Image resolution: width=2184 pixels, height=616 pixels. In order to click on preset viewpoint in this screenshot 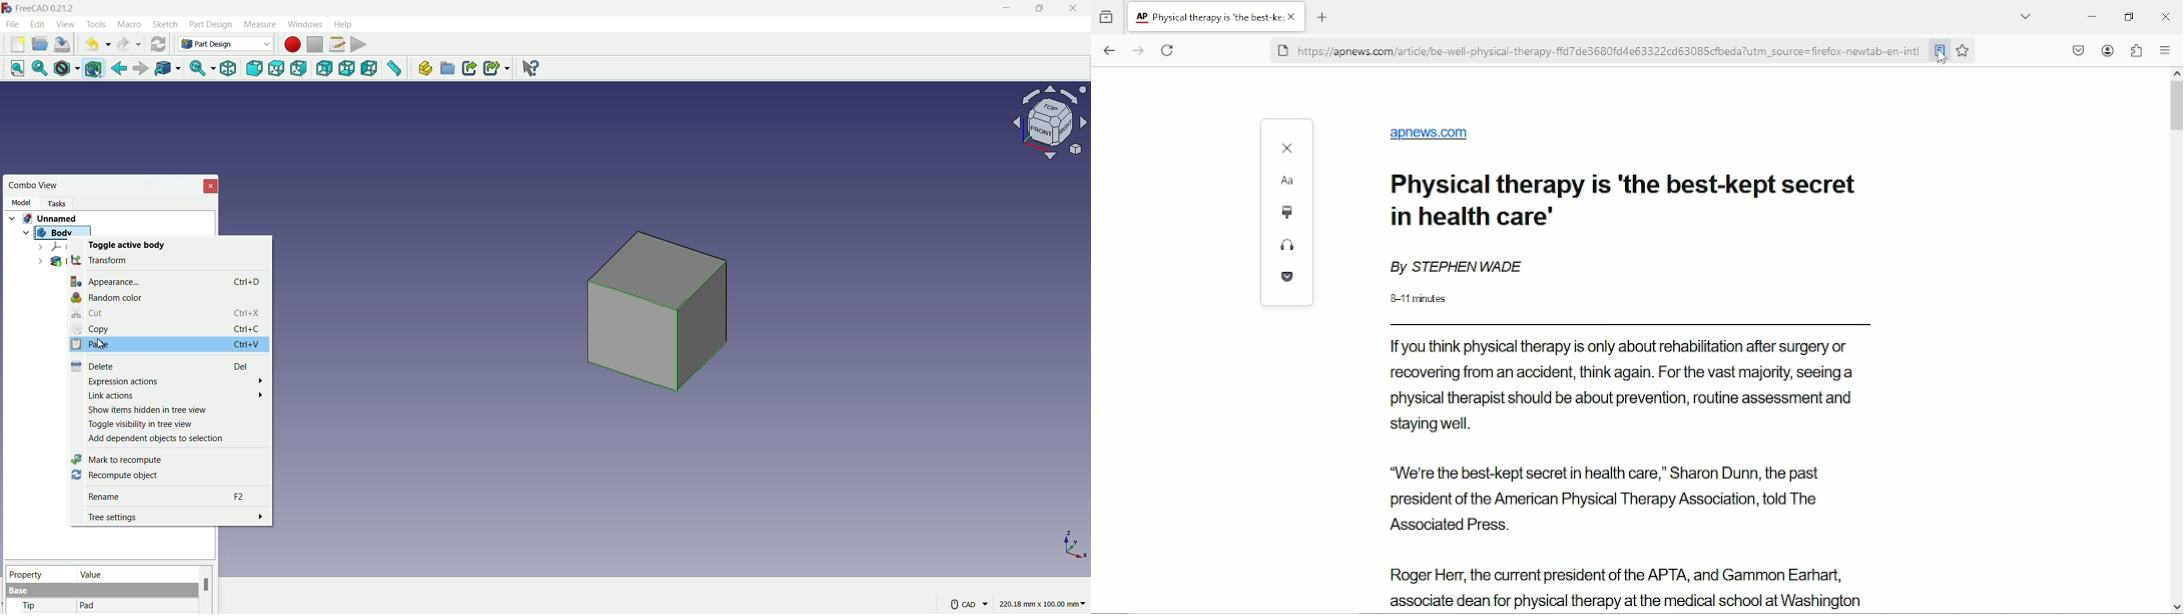, I will do `click(1054, 128)`.